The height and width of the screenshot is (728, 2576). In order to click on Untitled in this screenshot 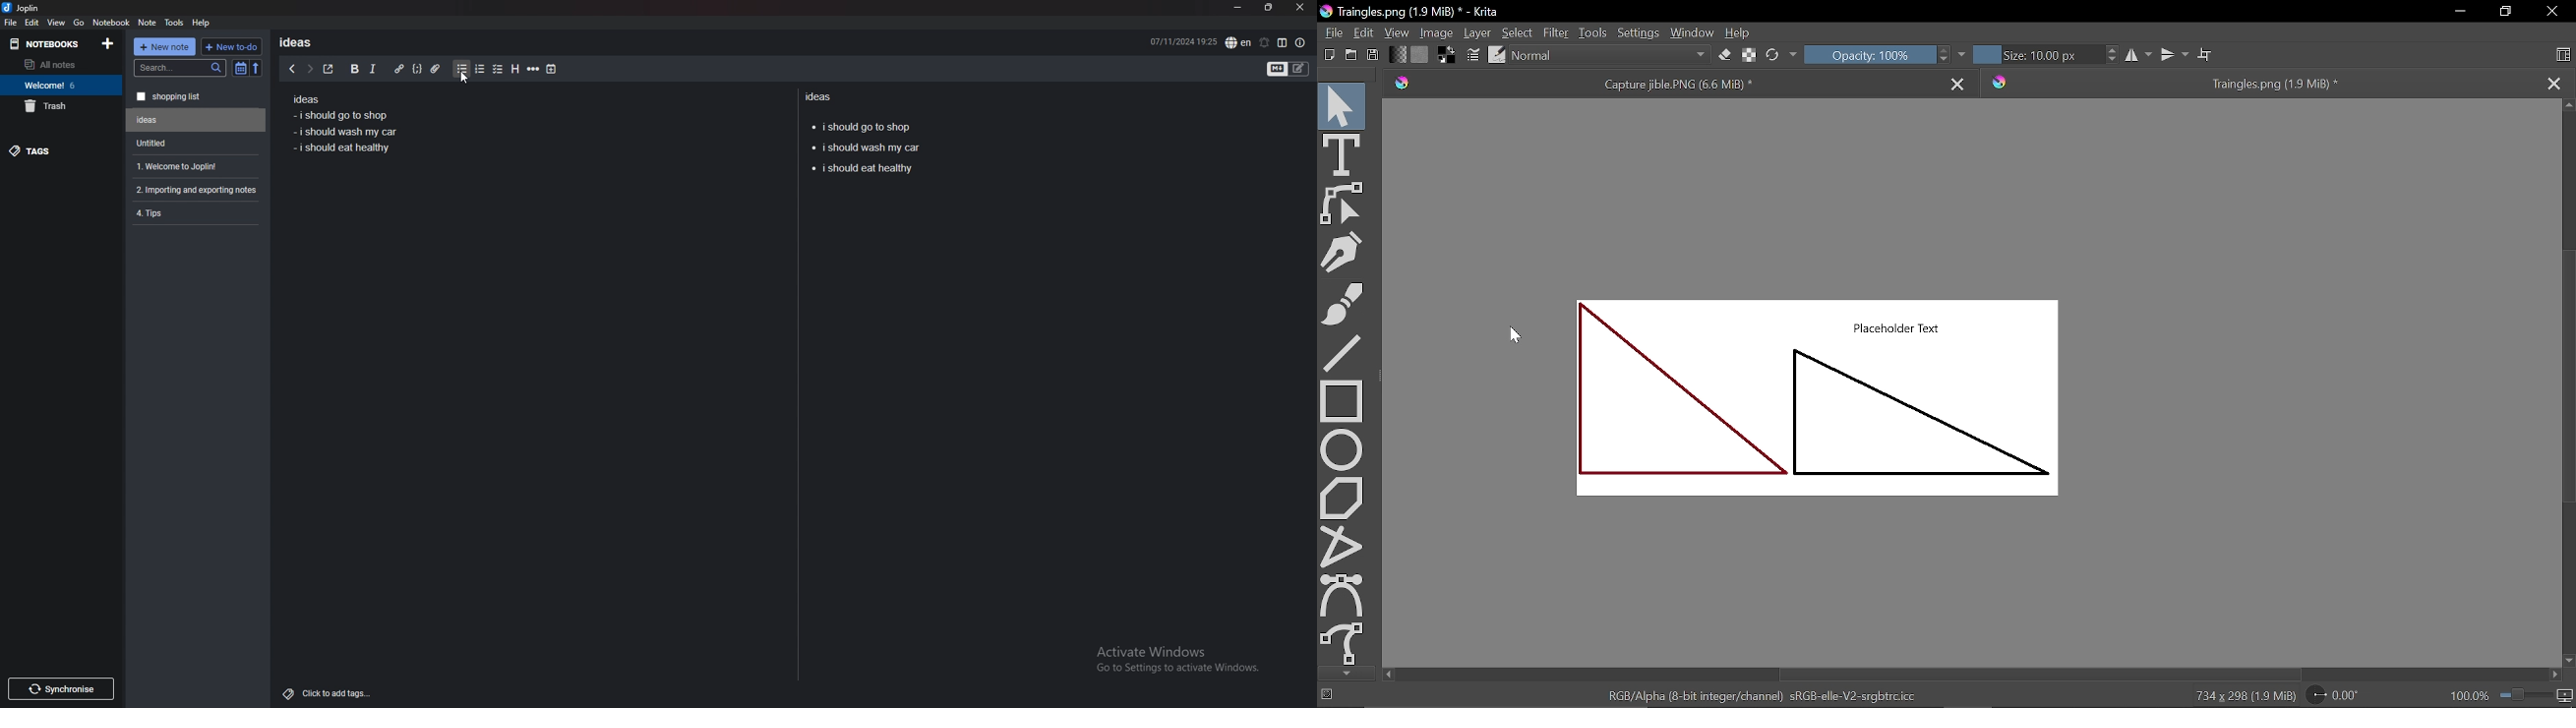, I will do `click(193, 143)`.